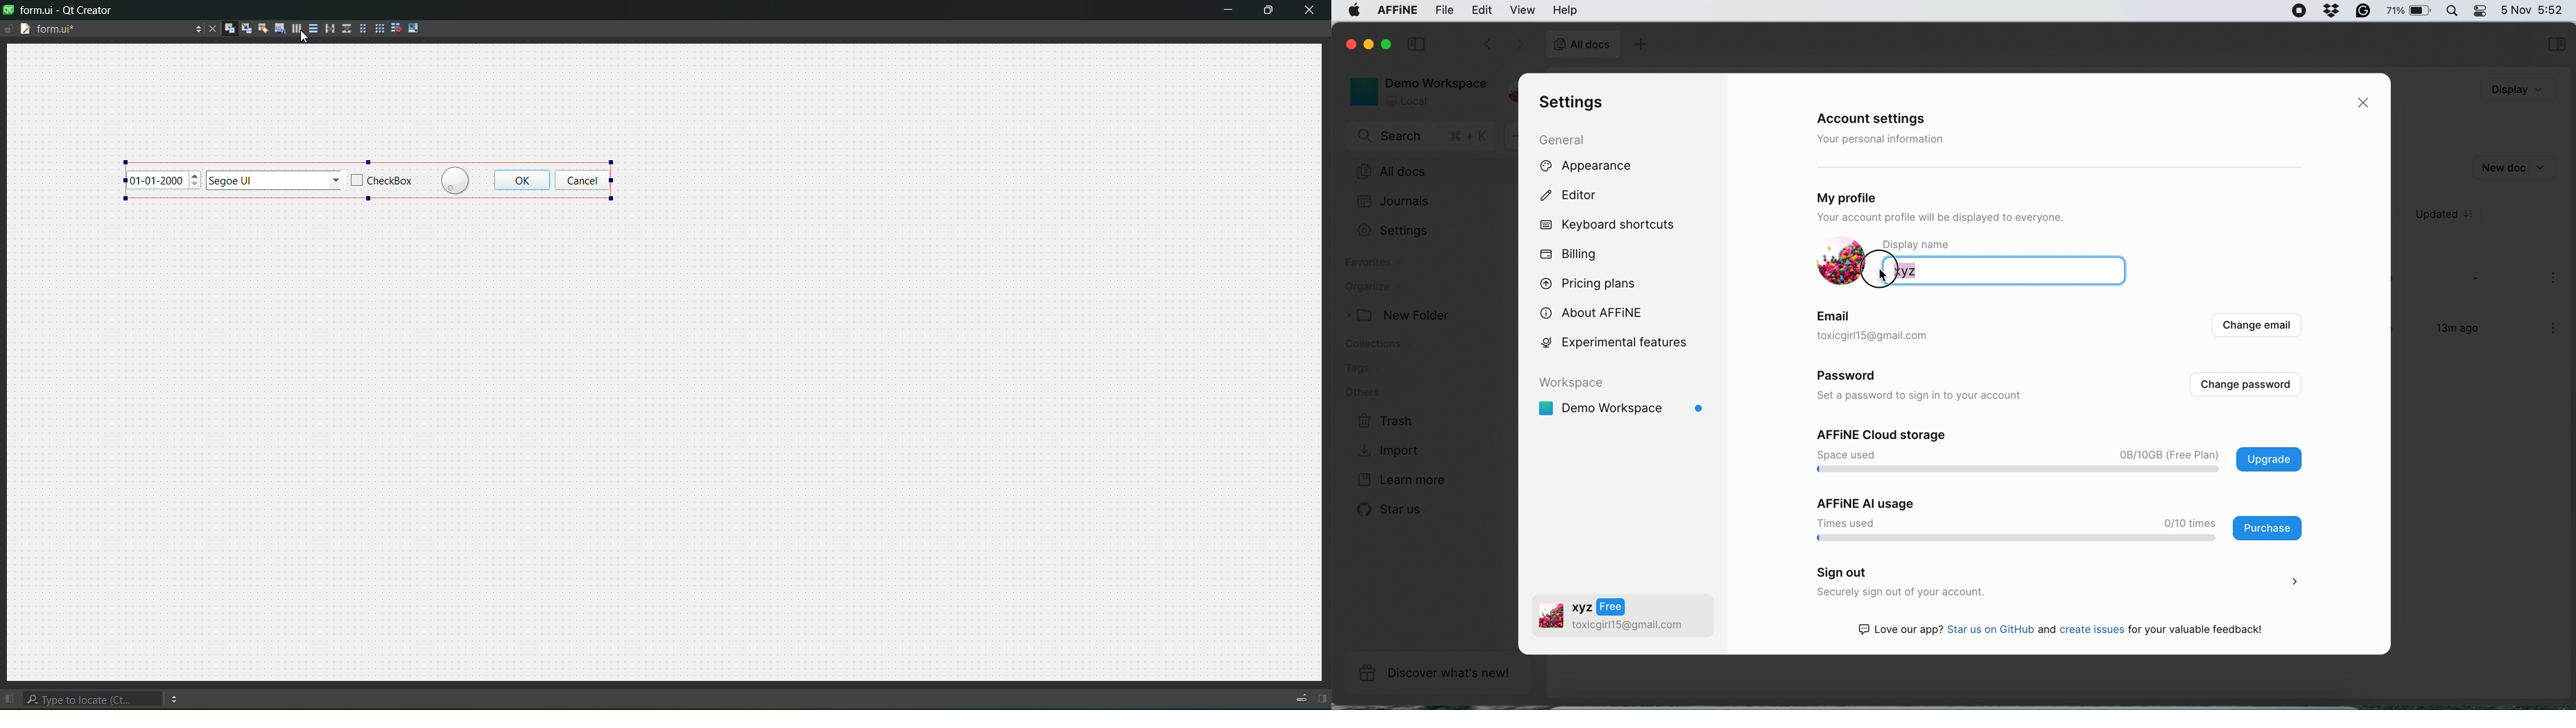  Describe the element at coordinates (2245, 385) in the screenshot. I see `change passwords` at that location.